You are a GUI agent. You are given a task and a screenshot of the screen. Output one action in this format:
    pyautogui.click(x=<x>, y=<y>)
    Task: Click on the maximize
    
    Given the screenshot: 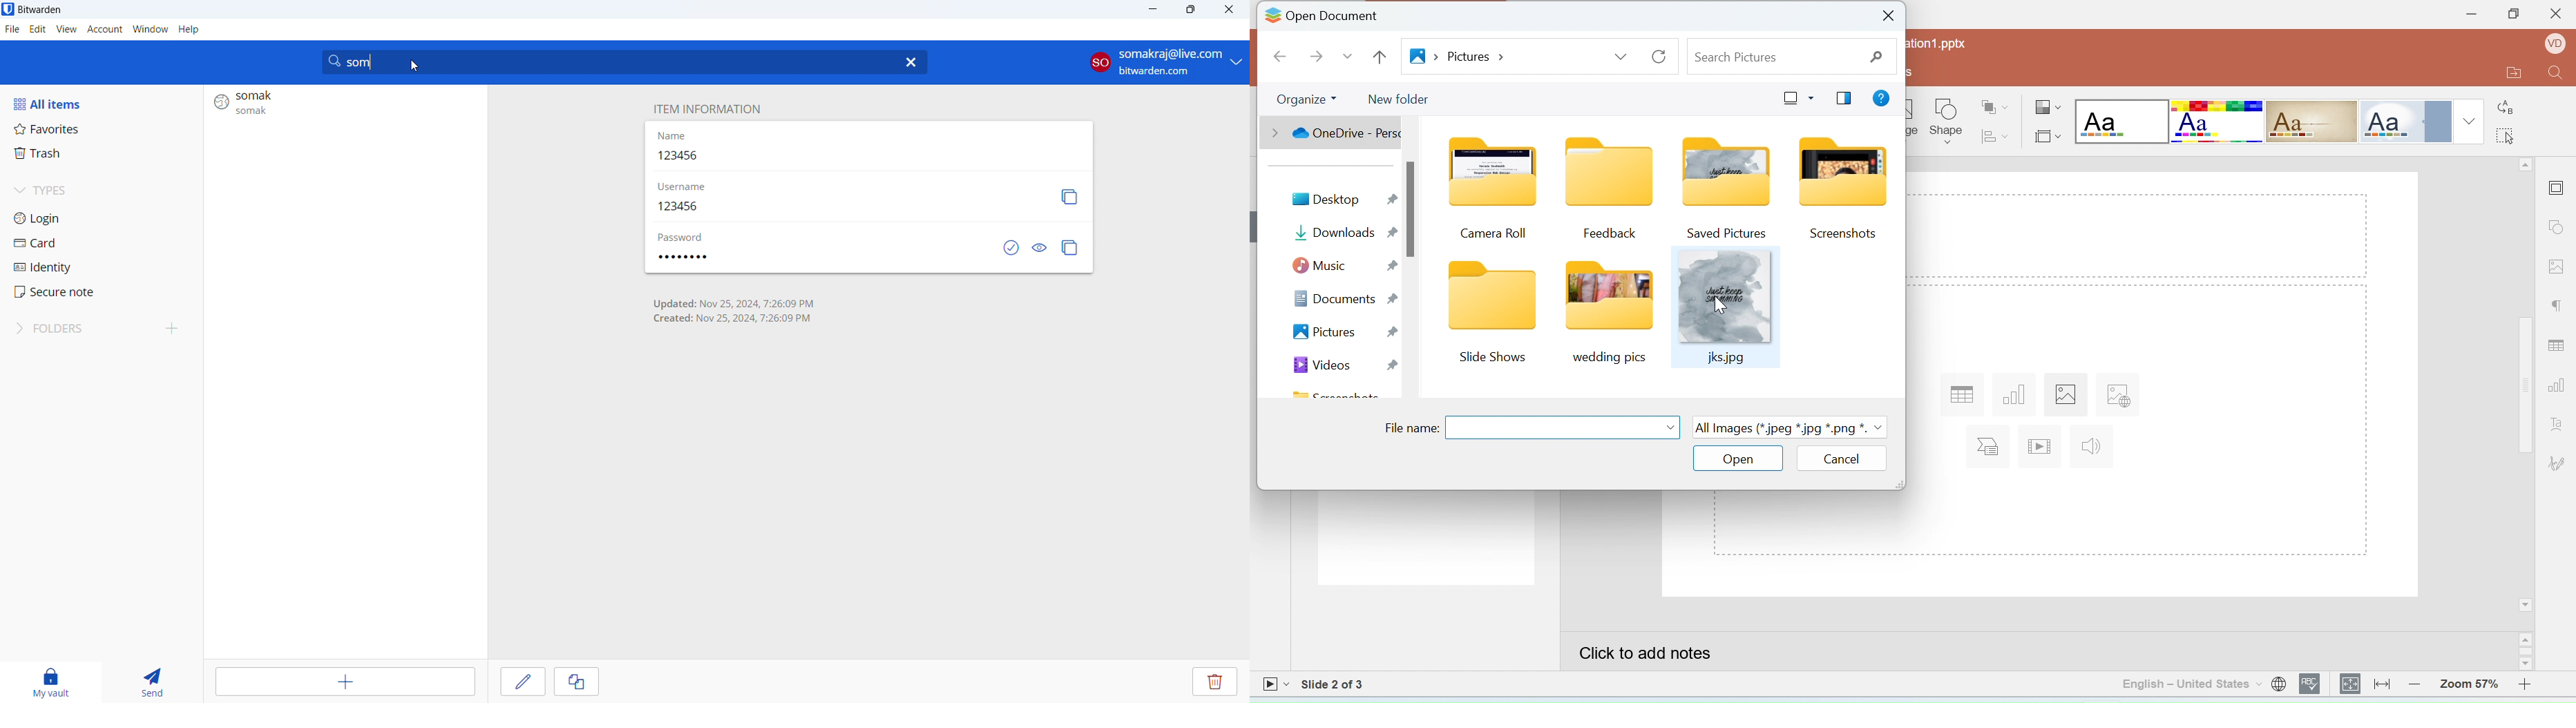 What is the action you would take?
    pyautogui.click(x=1191, y=10)
    